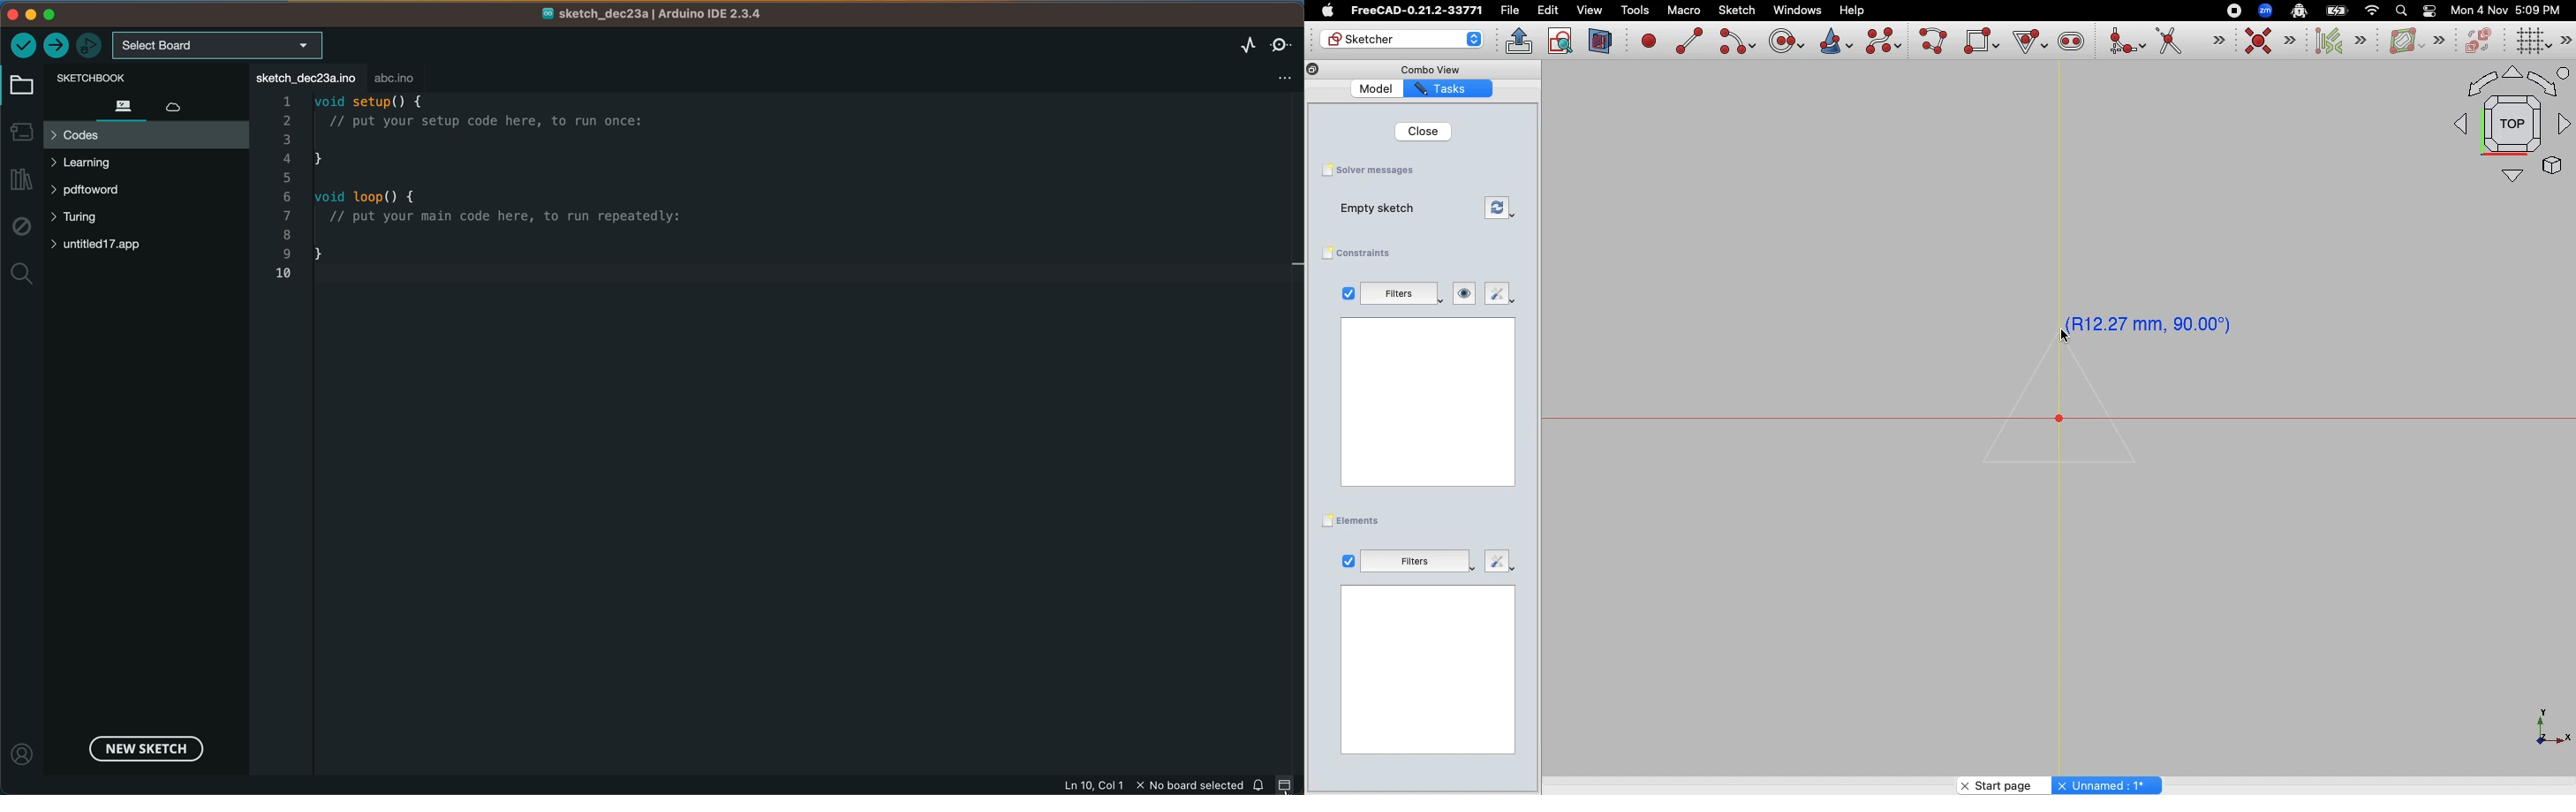  I want to click on Macro, so click(1682, 11).